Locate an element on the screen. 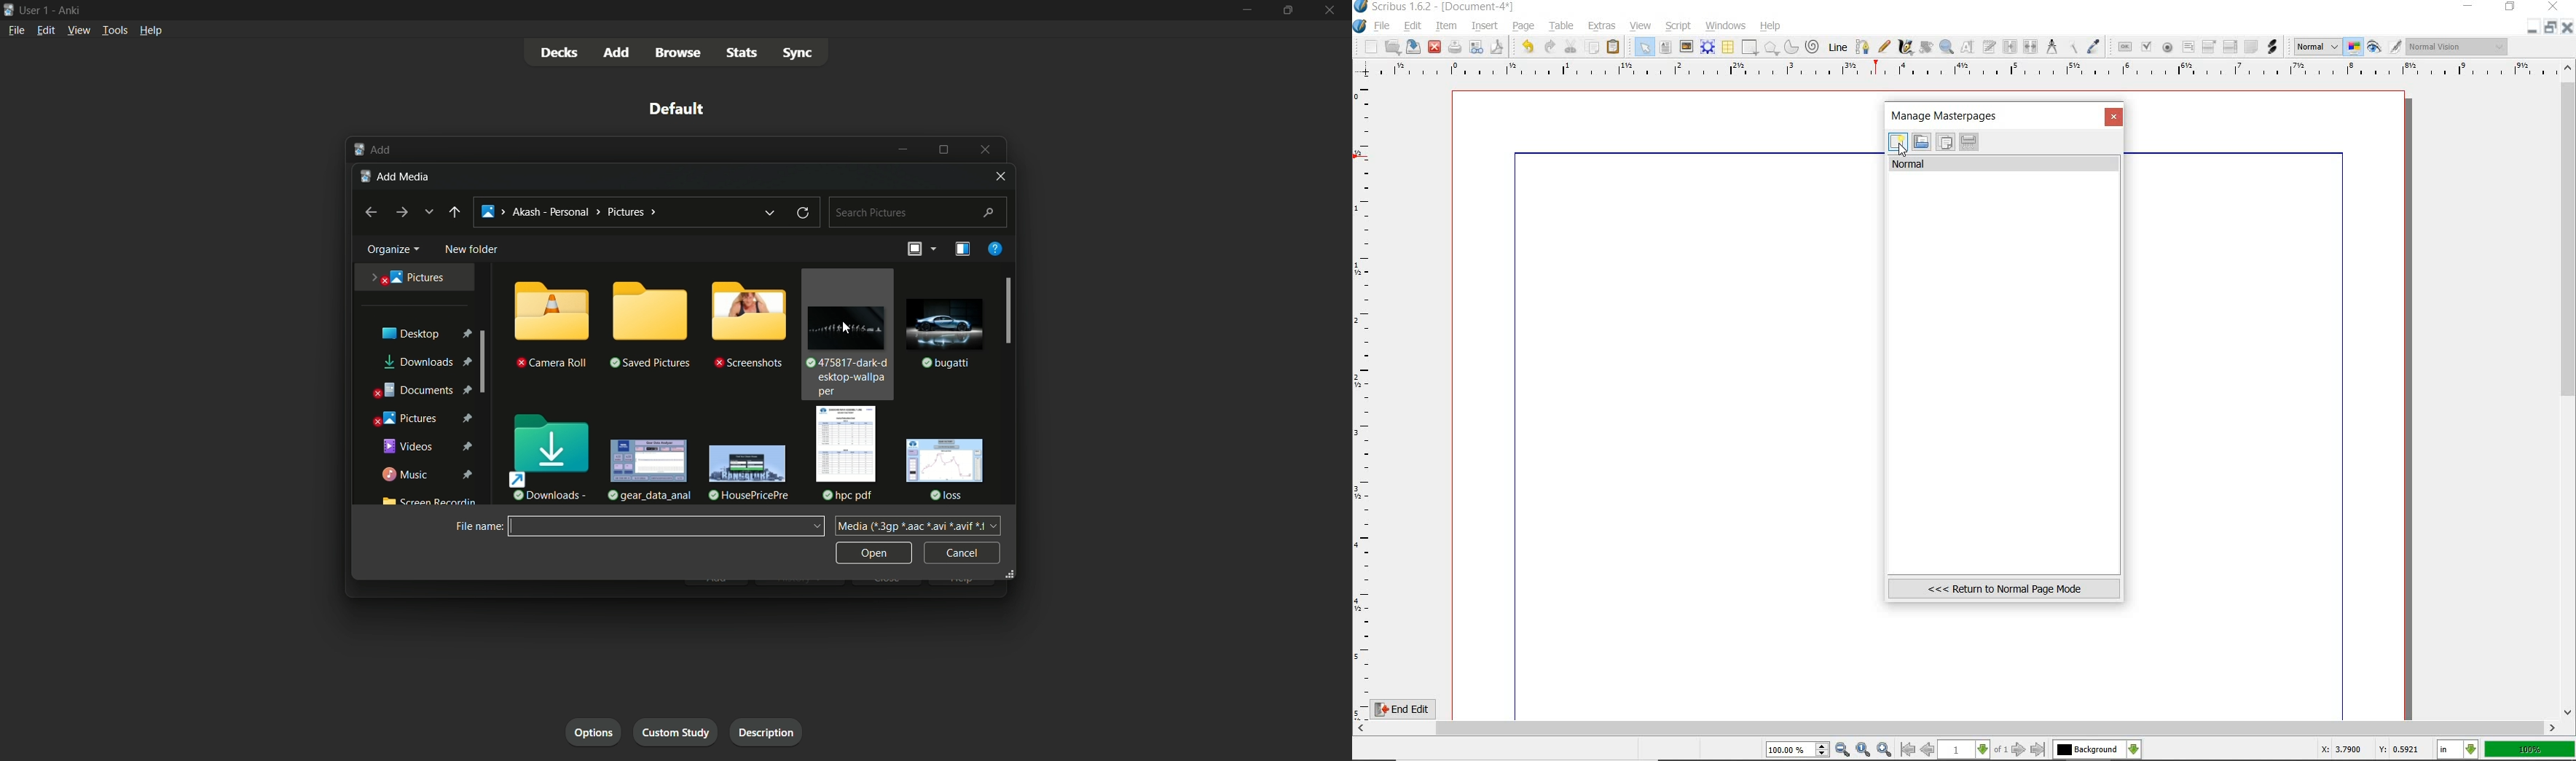 The height and width of the screenshot is (784, 2576). tools menu is located at coordinates (113, 30).